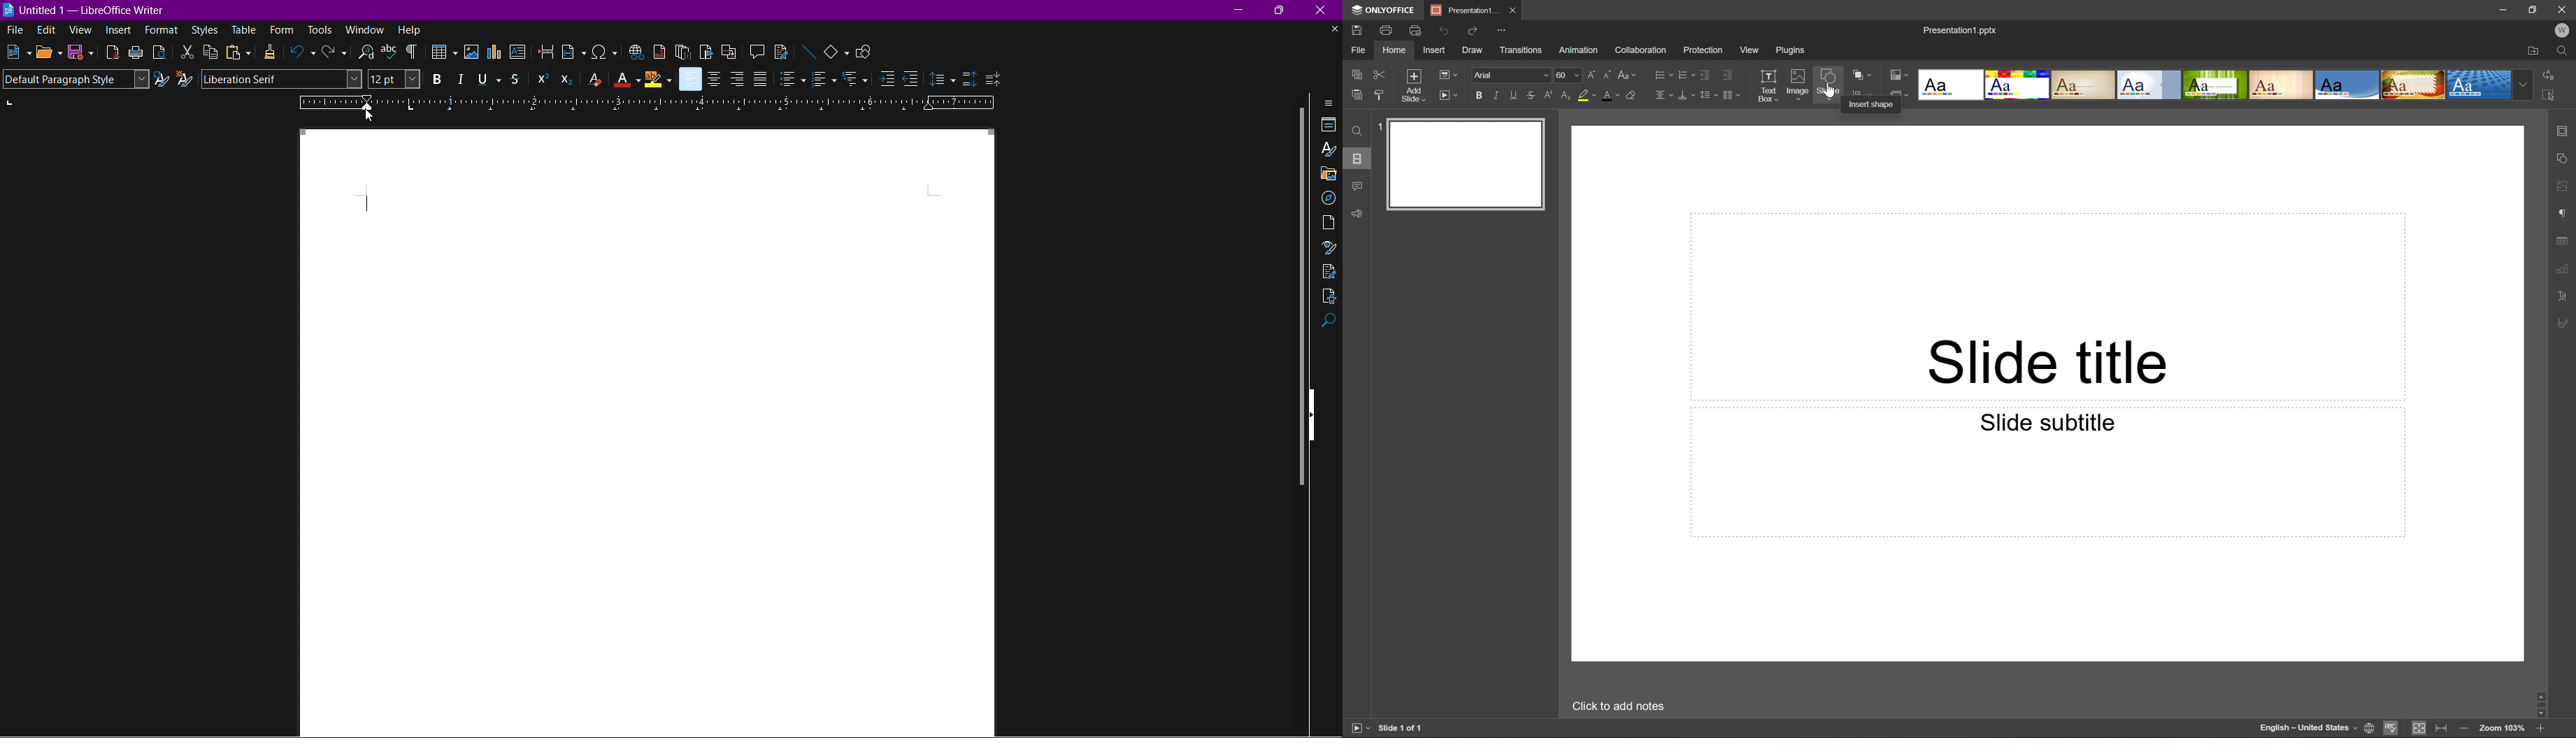 The height and width of the screenshot is (756, 2576). Describe the element at coordinates (737, 78) in the screenshot. I see `Align Right` at that location.